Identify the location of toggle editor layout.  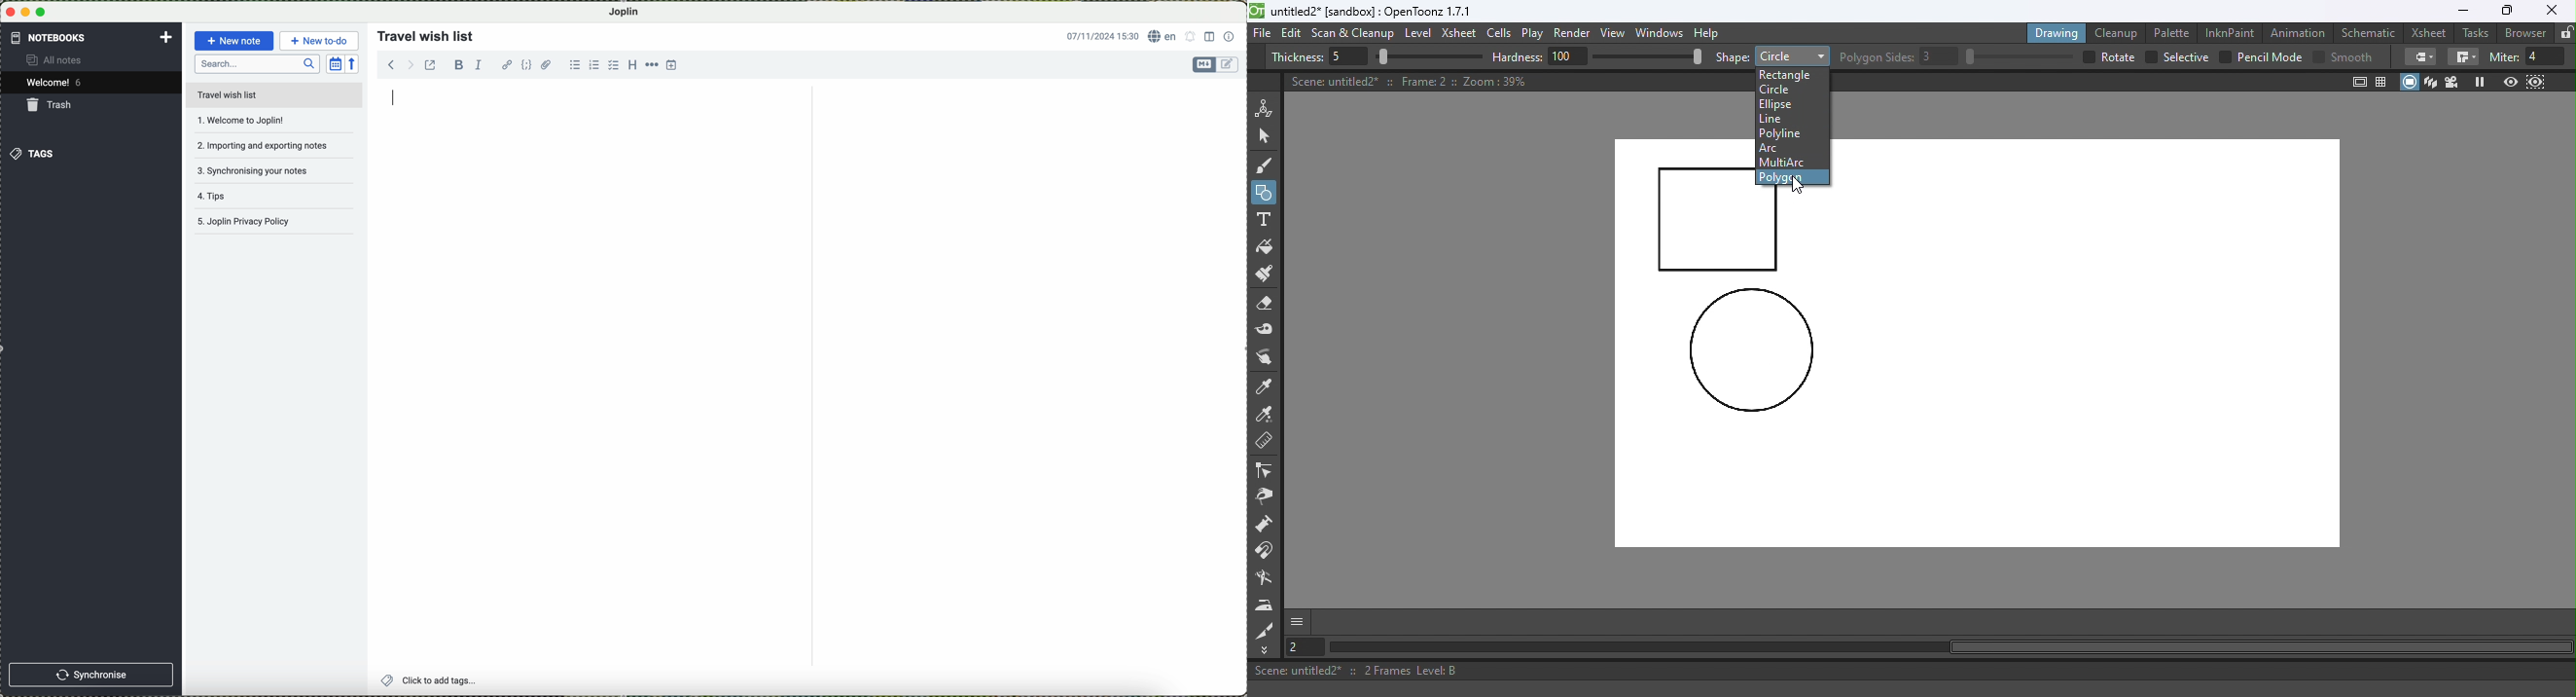
(1209, 37).